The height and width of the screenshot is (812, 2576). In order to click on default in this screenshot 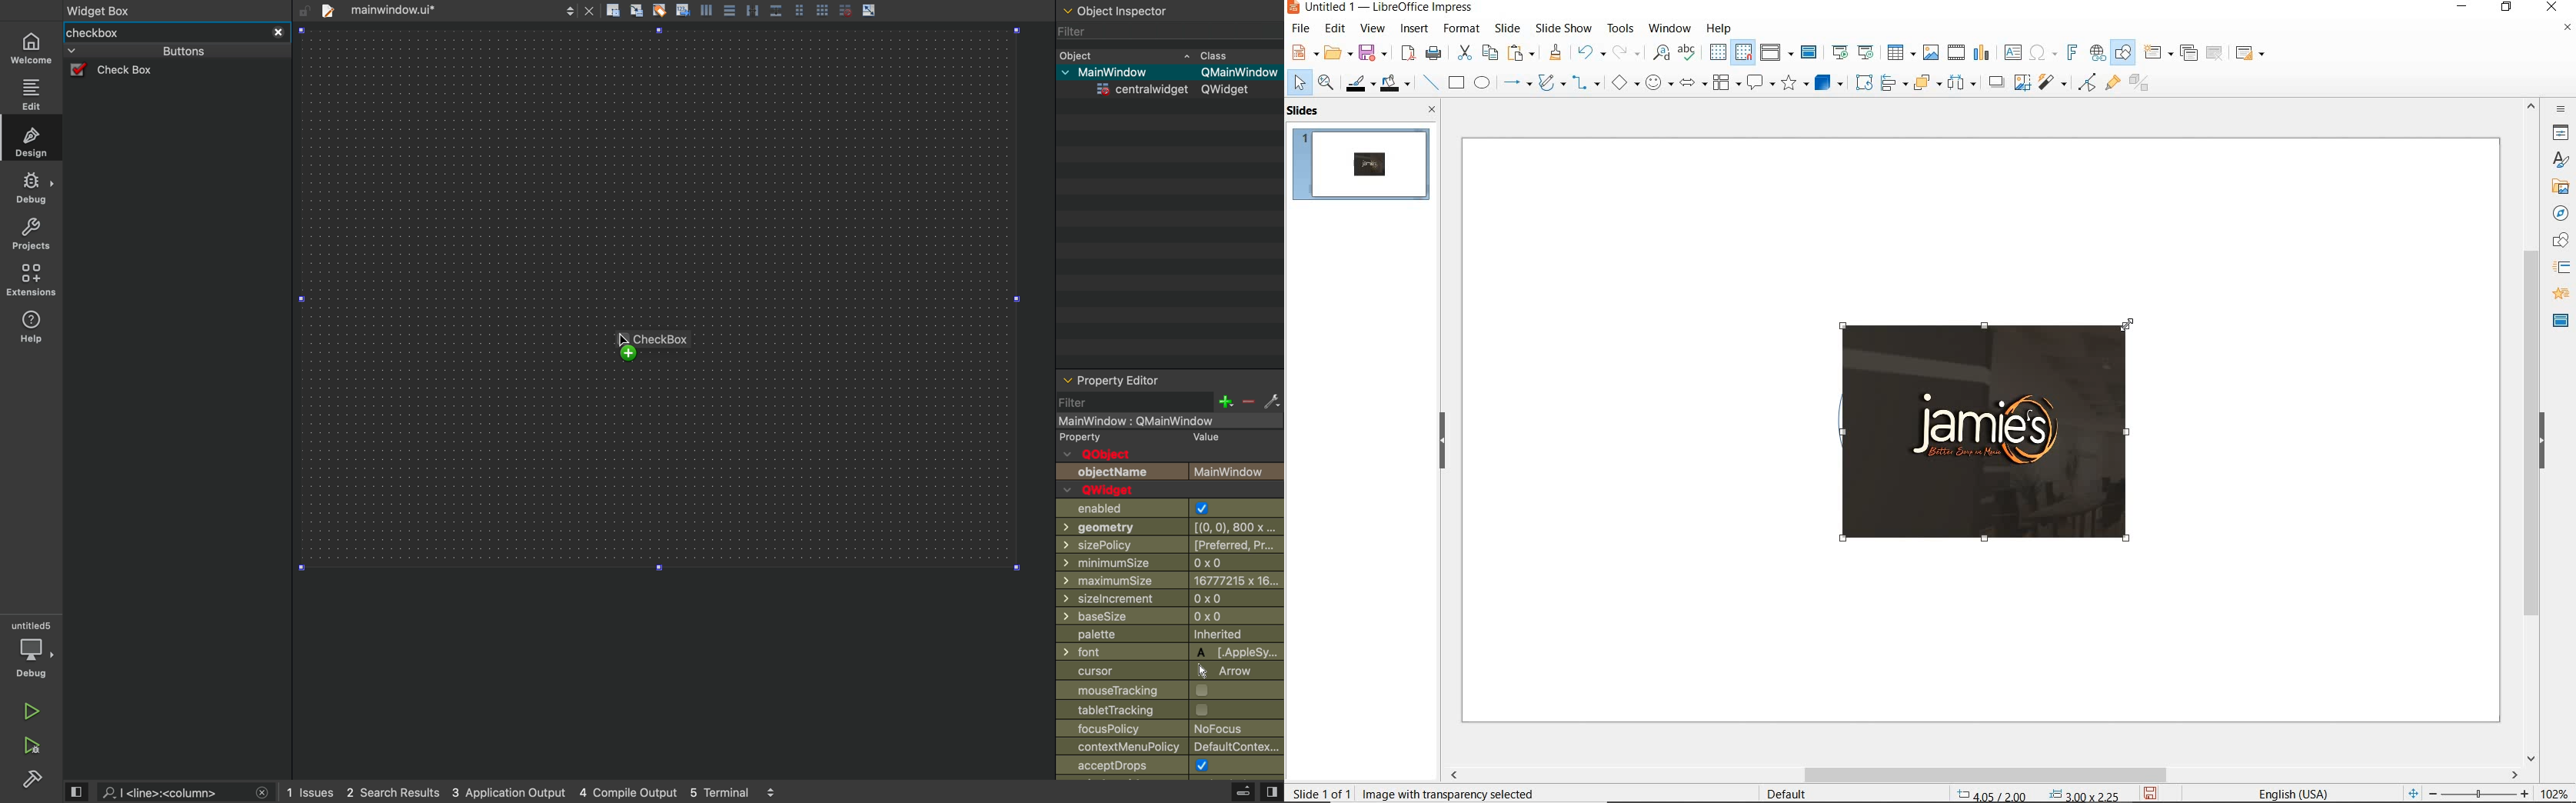, I will do `click(1776, 793)`.